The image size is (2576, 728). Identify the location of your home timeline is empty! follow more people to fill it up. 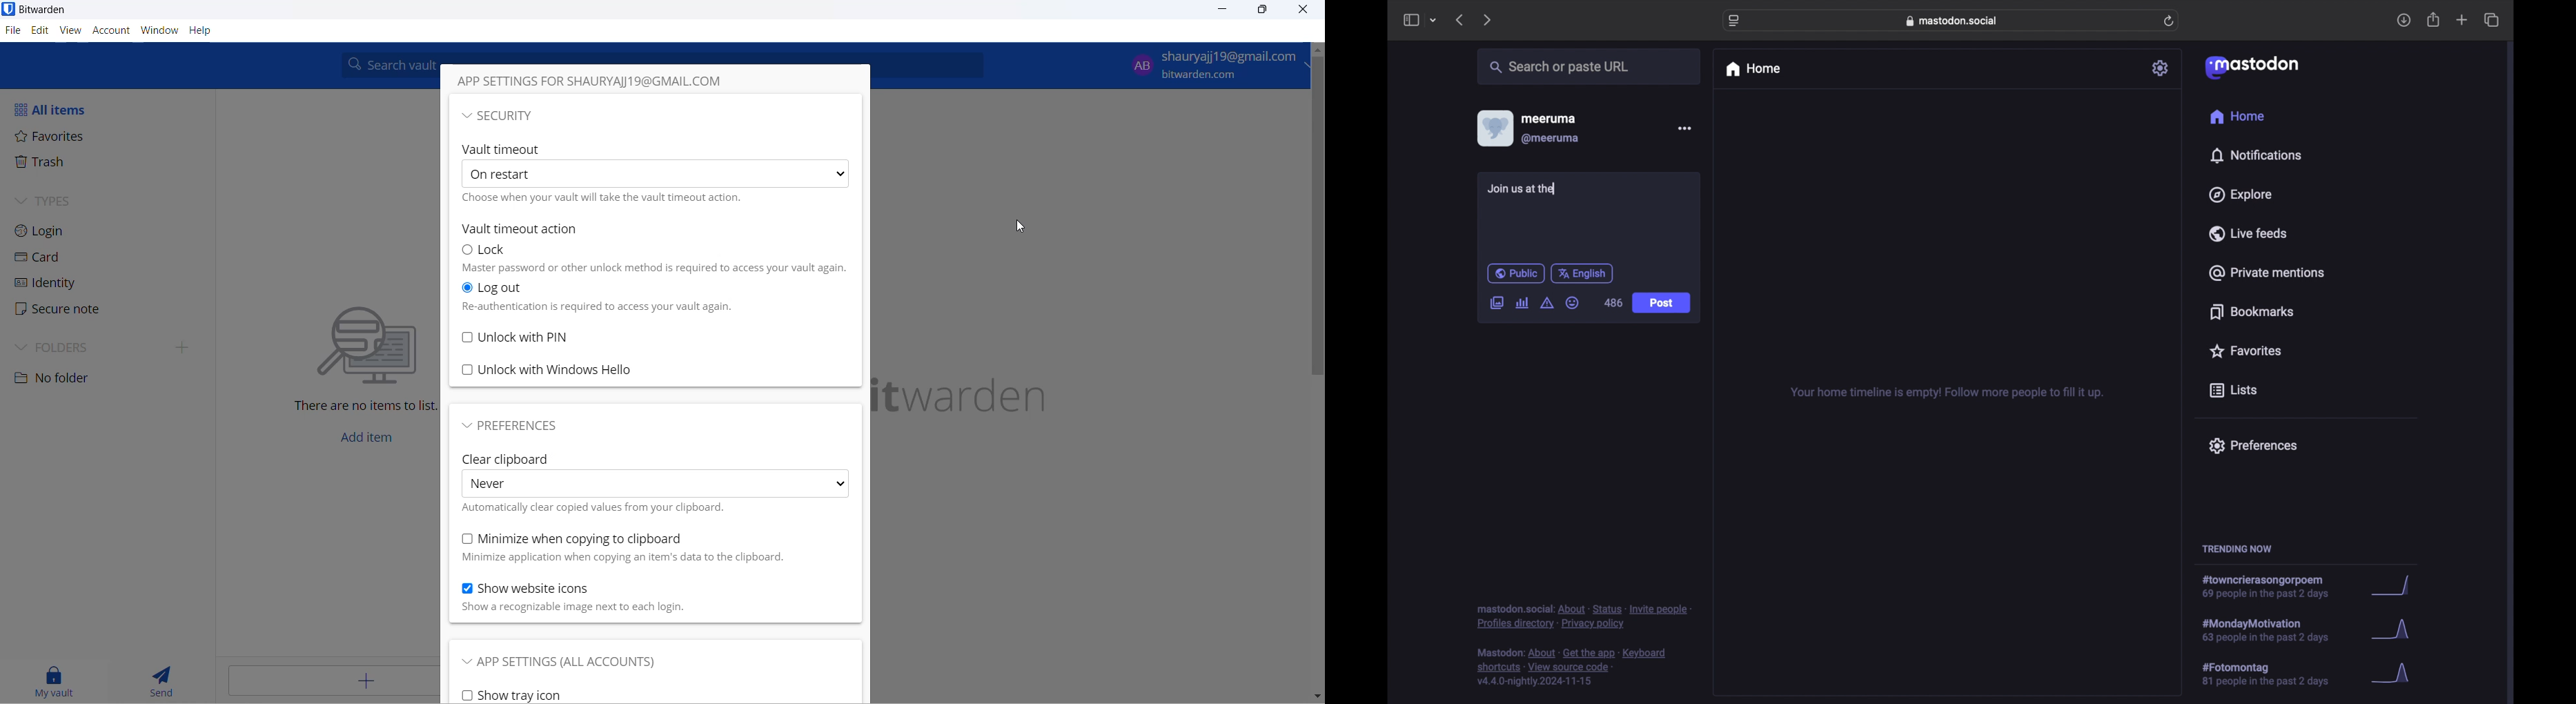
(1947, 393).